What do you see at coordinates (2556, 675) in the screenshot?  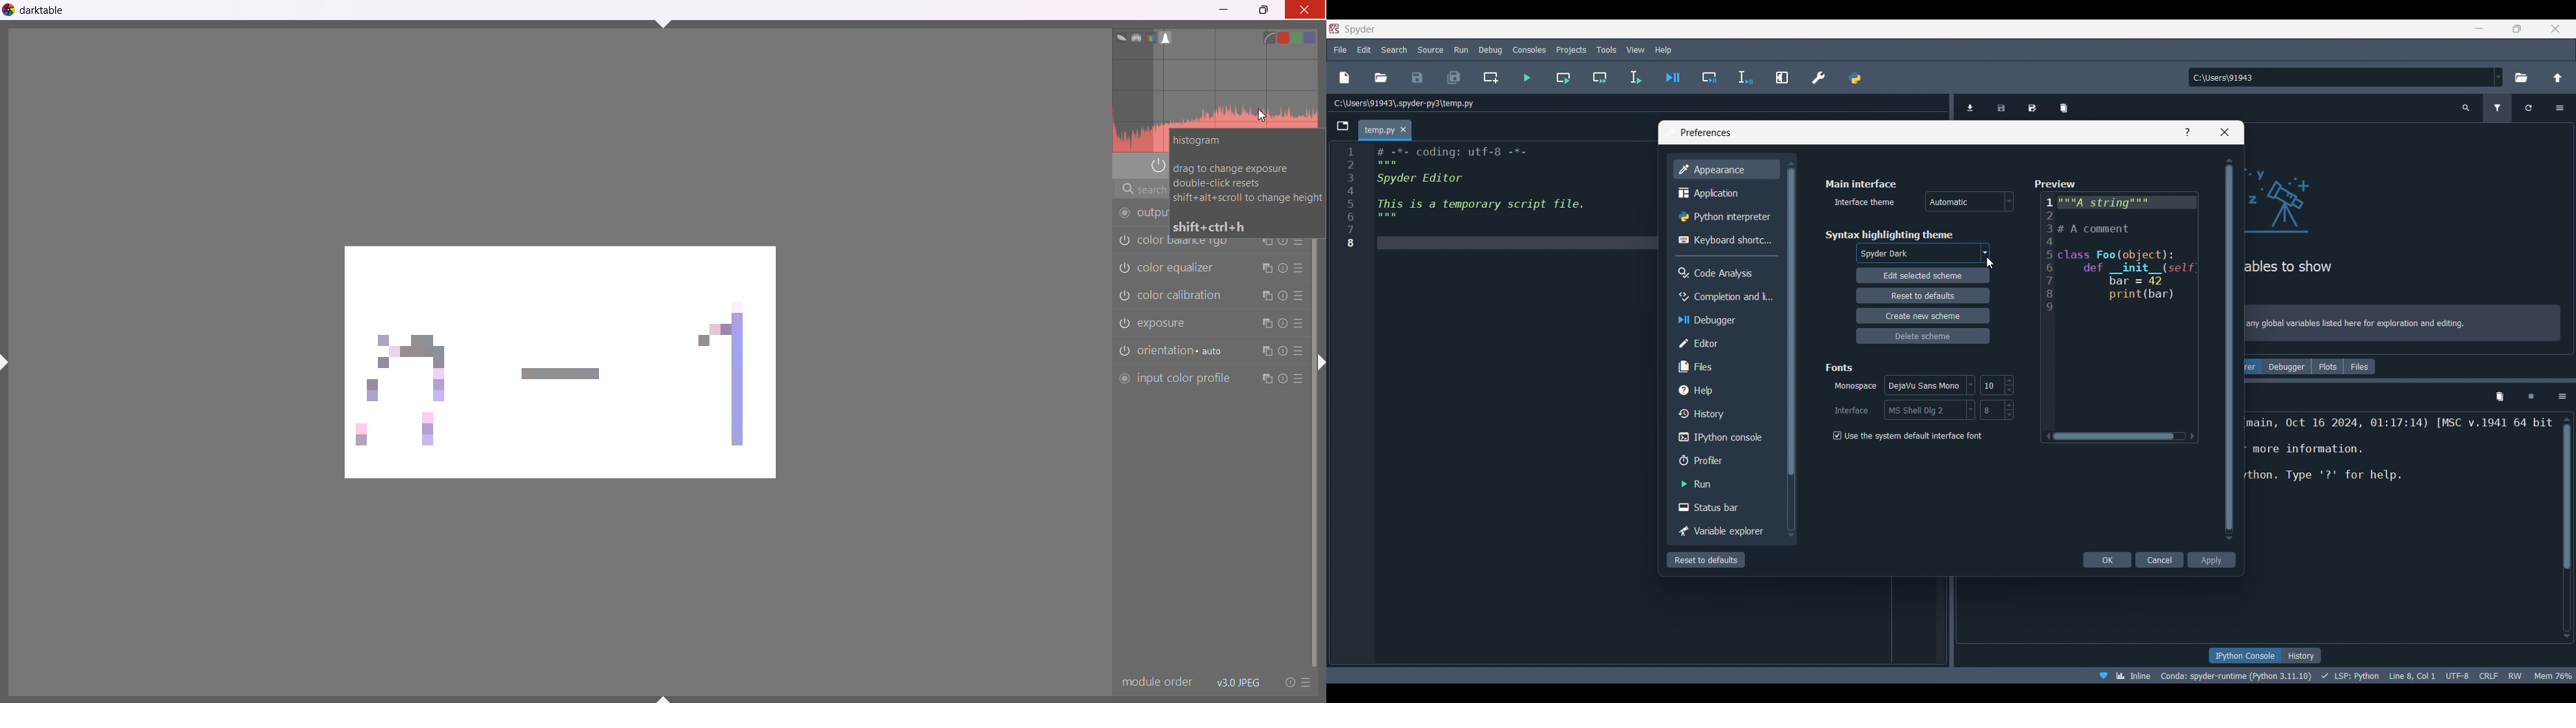 I see `memory usage` at bounding box center [2556, 675].